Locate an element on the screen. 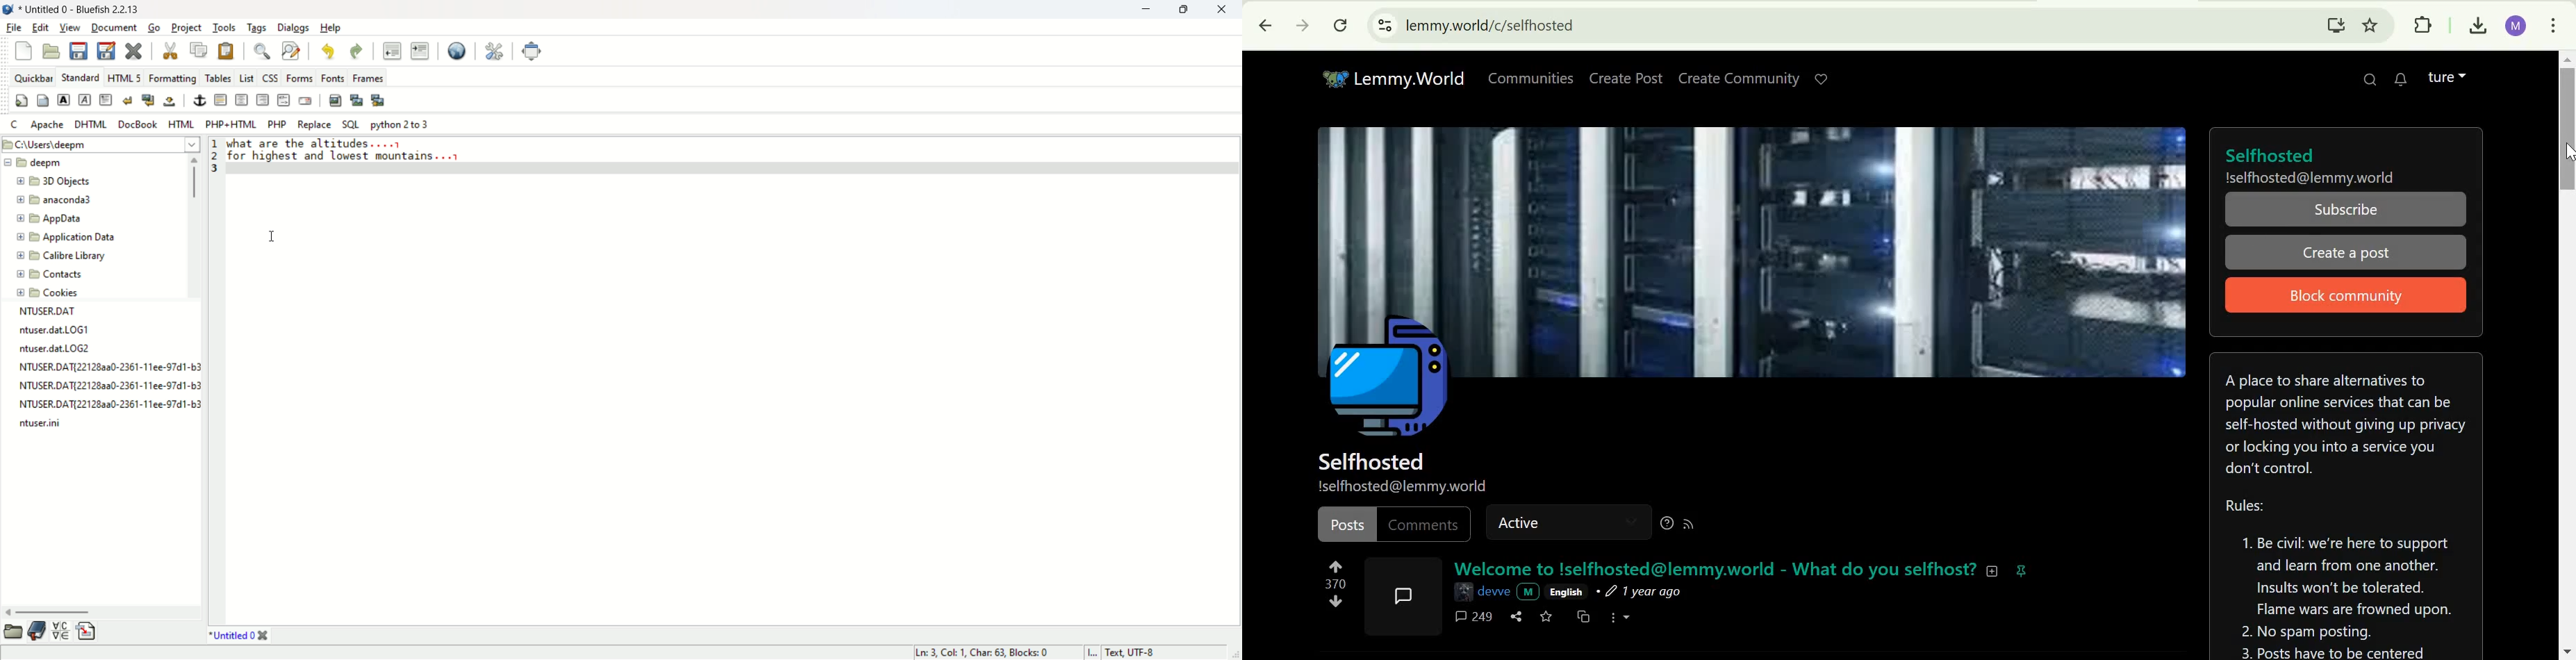 This screenshot has width=2576, height=672. location is located at coordinates (100, 142).